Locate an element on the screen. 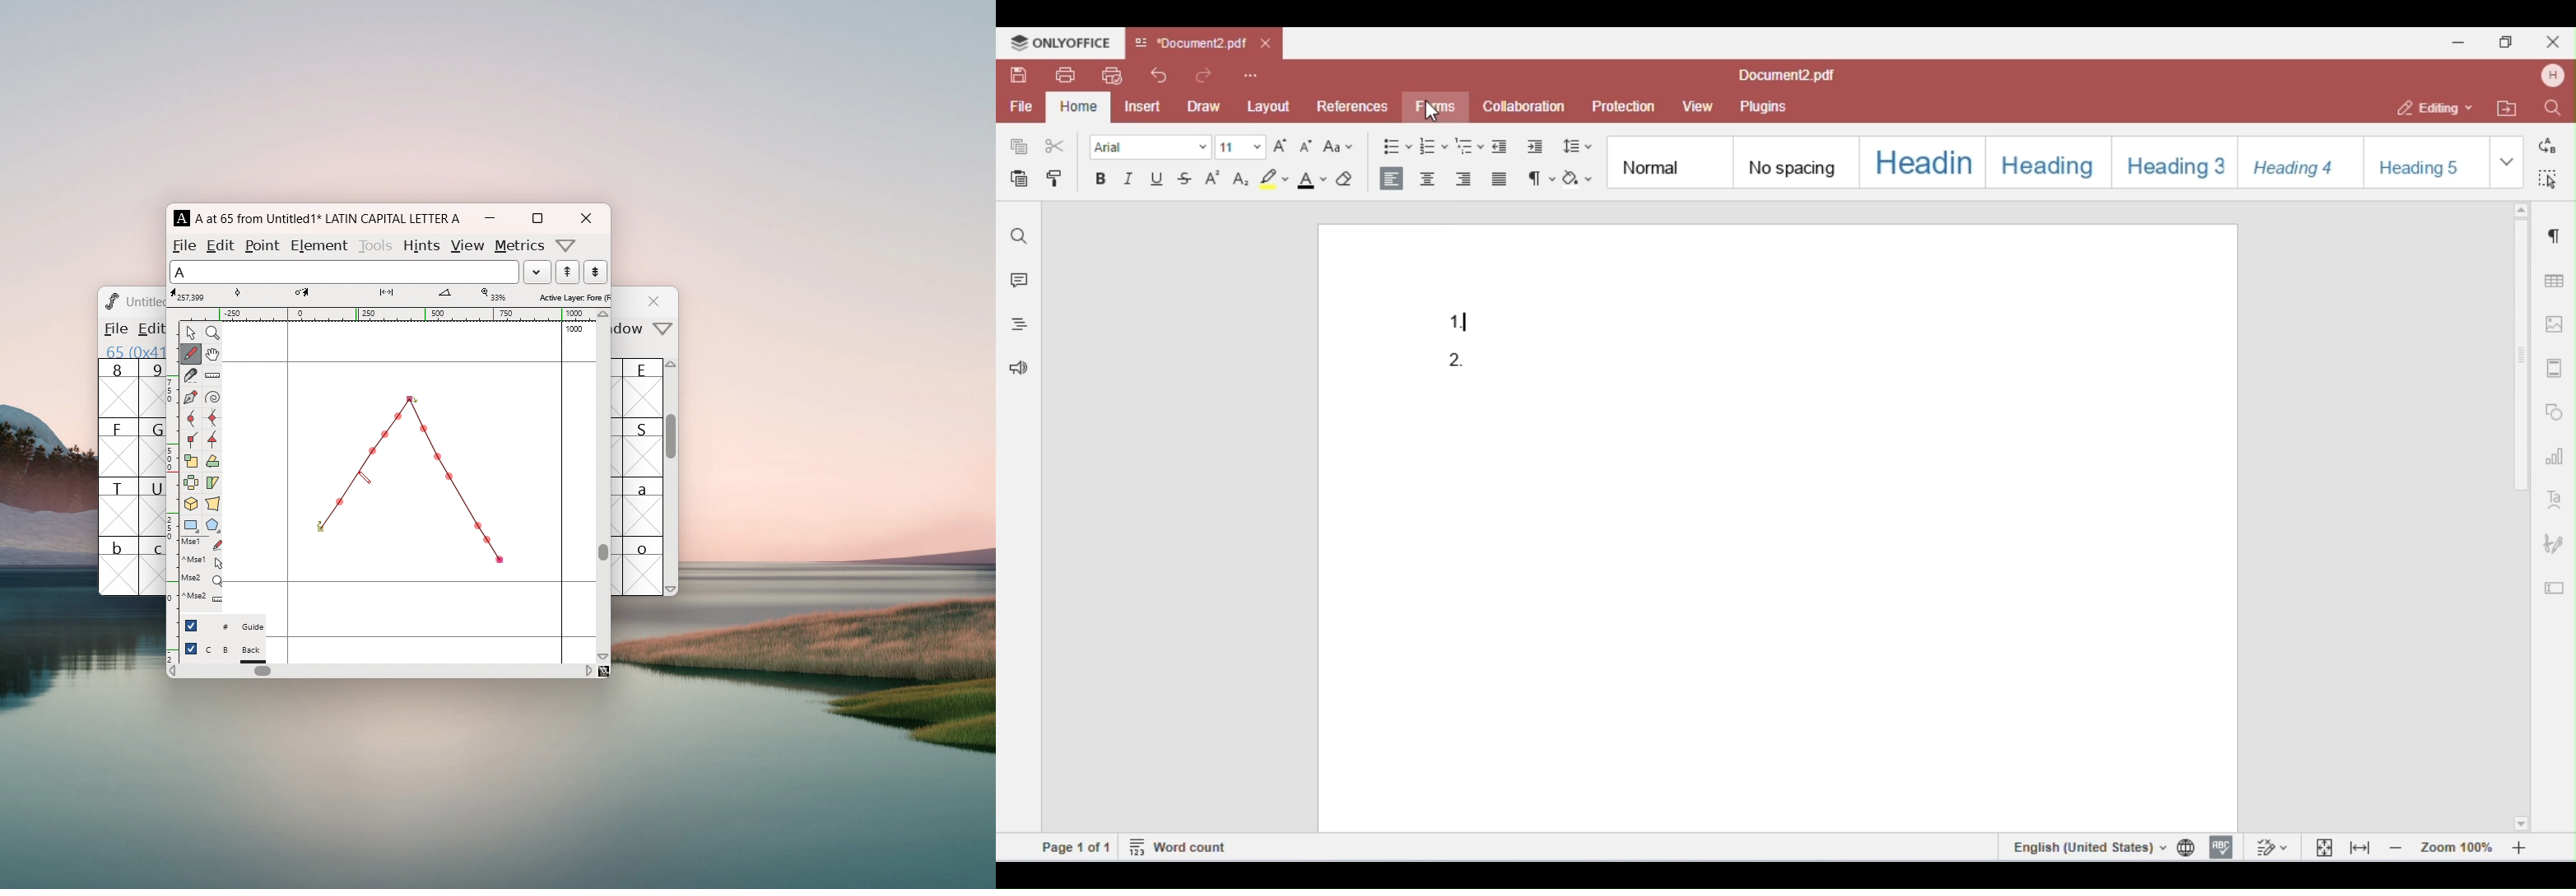 The height and width of the screenshot is (896, 2576). coordinates of cursor destination is located at coordinates (318, 295).